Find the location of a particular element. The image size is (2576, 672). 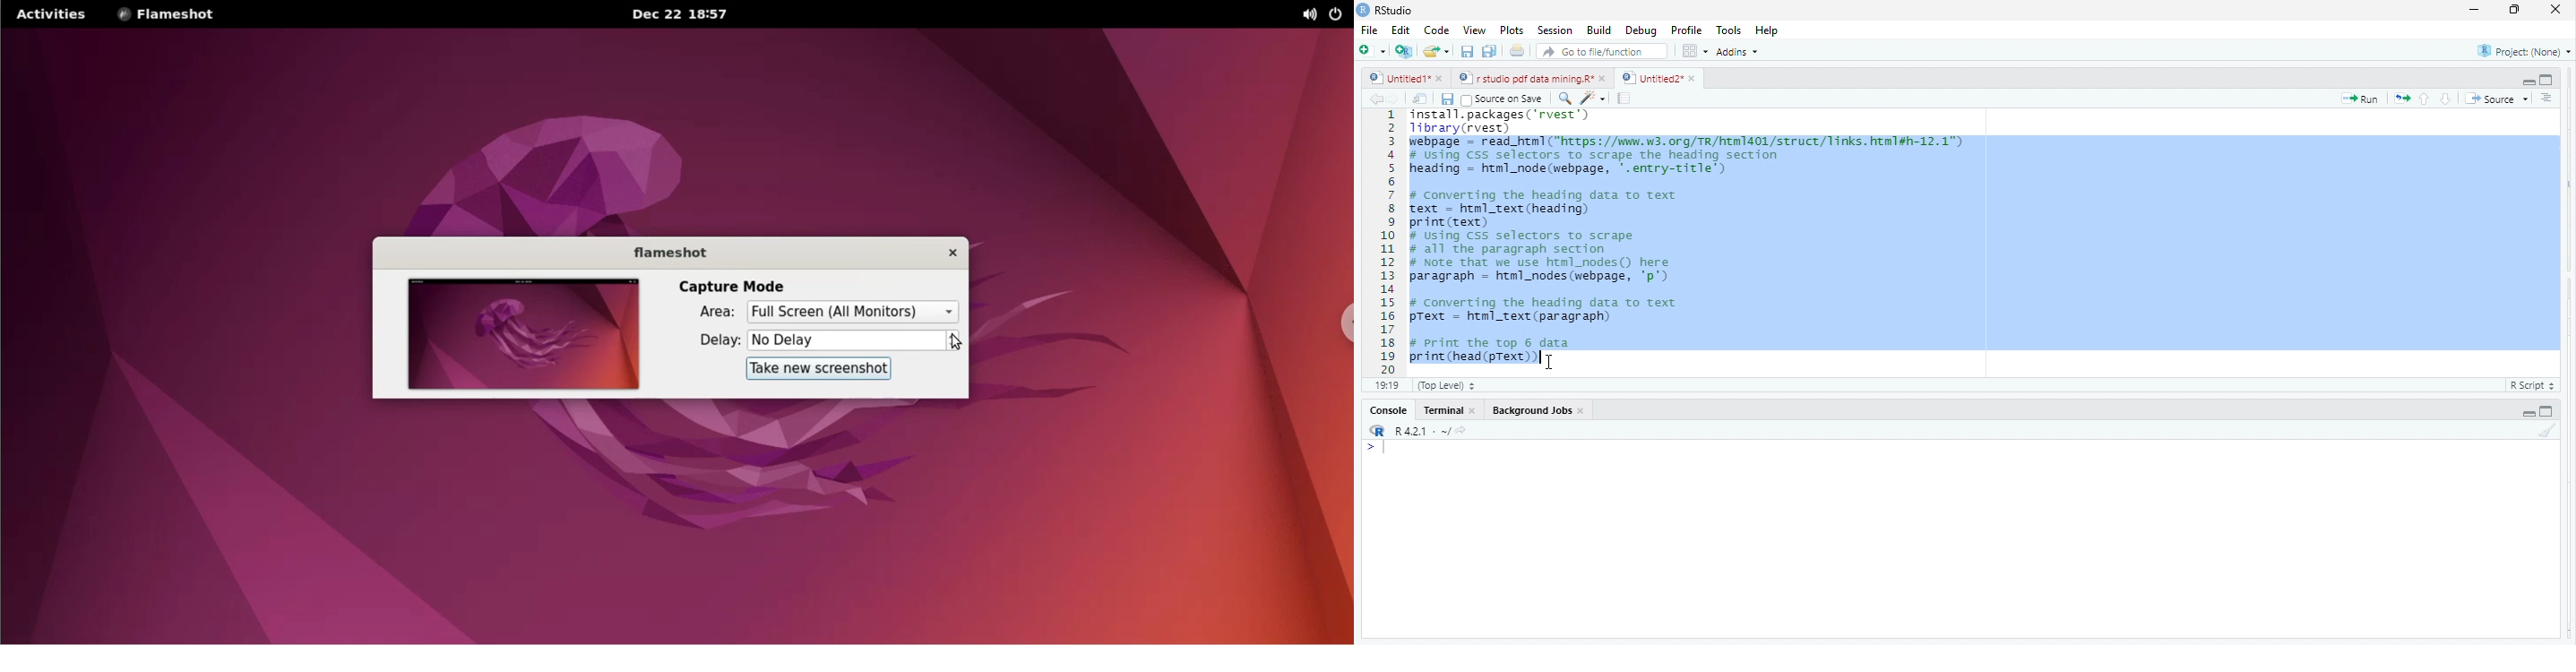

close is located at coordinates (1442, 80).